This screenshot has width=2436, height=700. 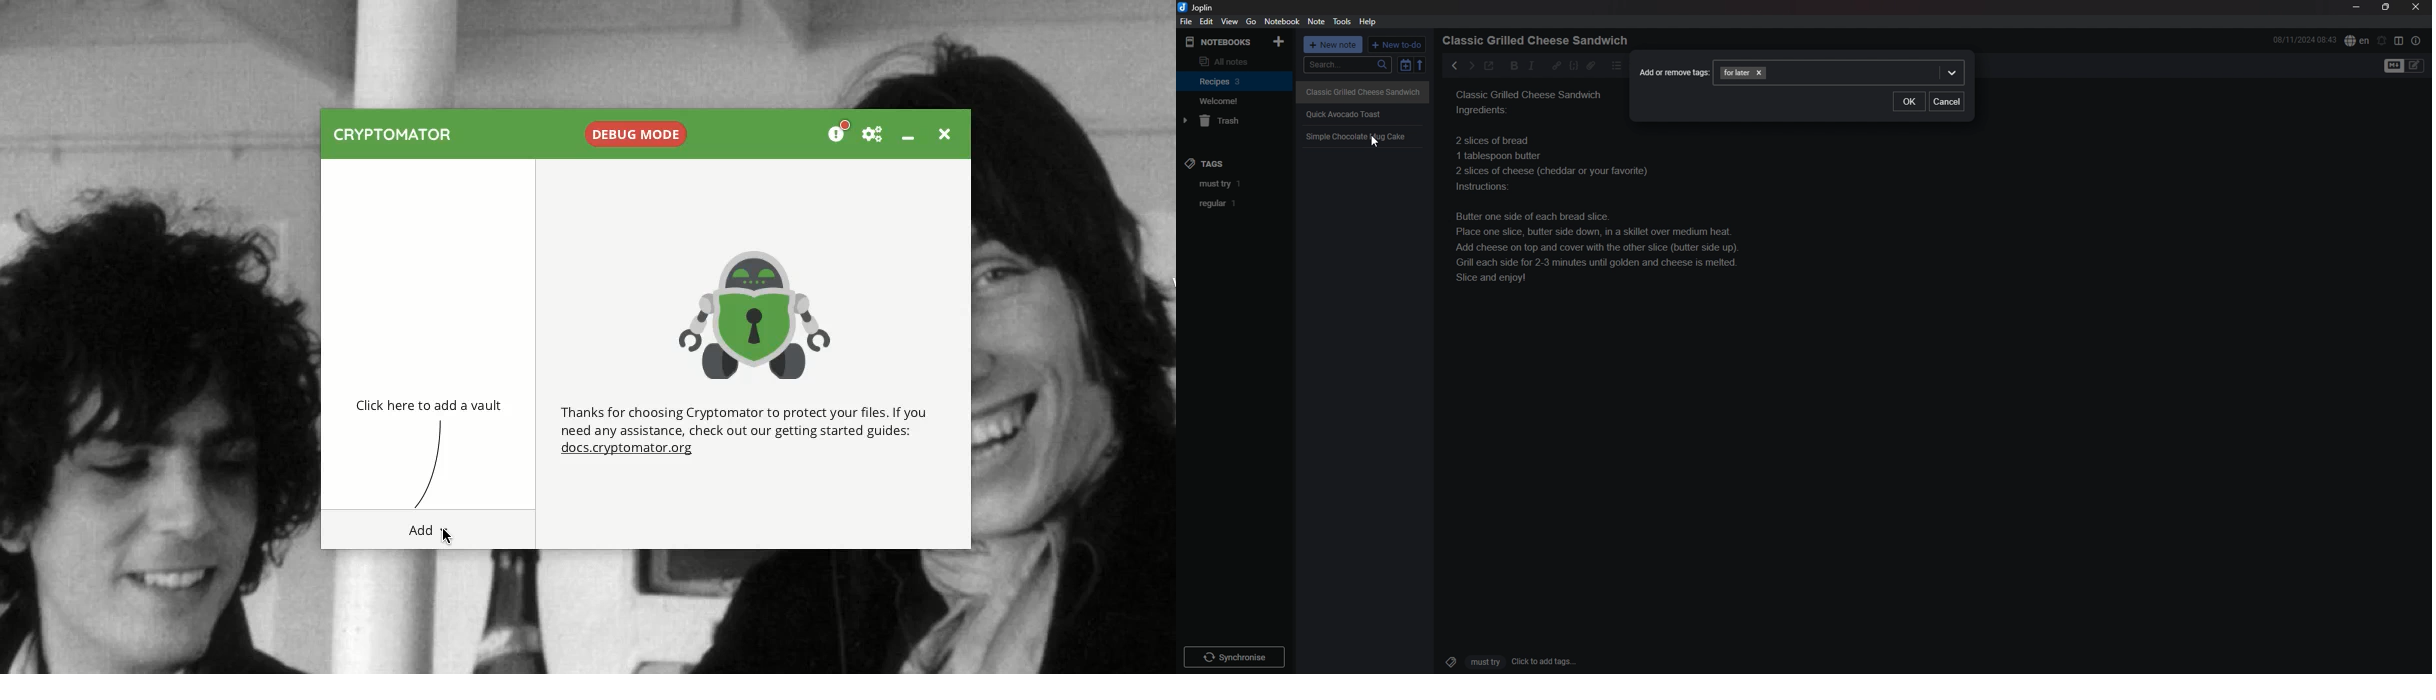 What do you see at coordinates (1316, 22) in the screenshot?
I see `note` at bounding box center [1316, 22].